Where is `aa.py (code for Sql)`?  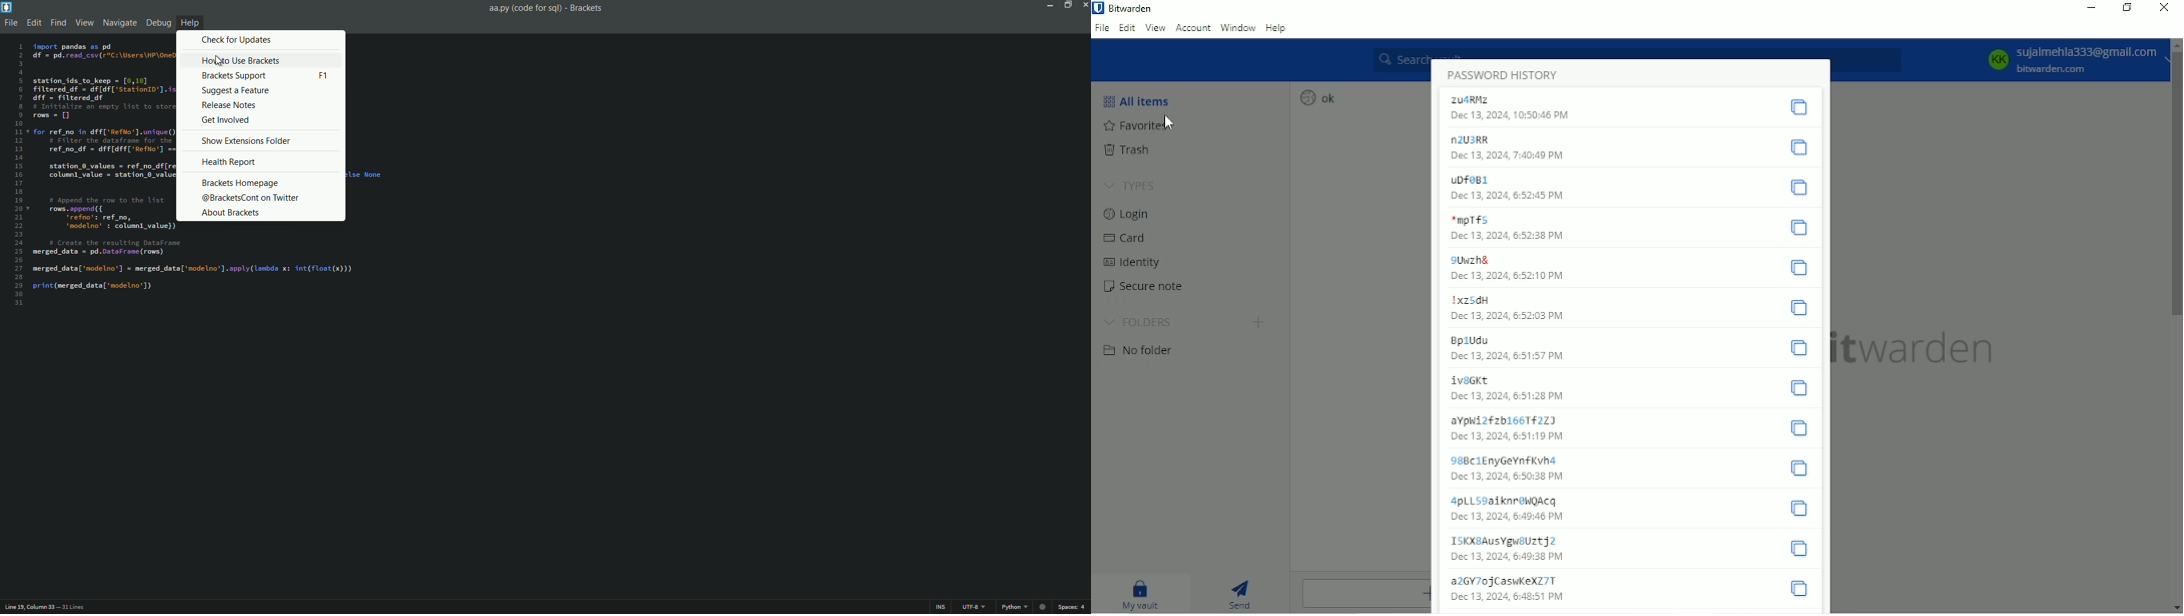
aa.py (code for Sql) is located at coordinates (524, 9).